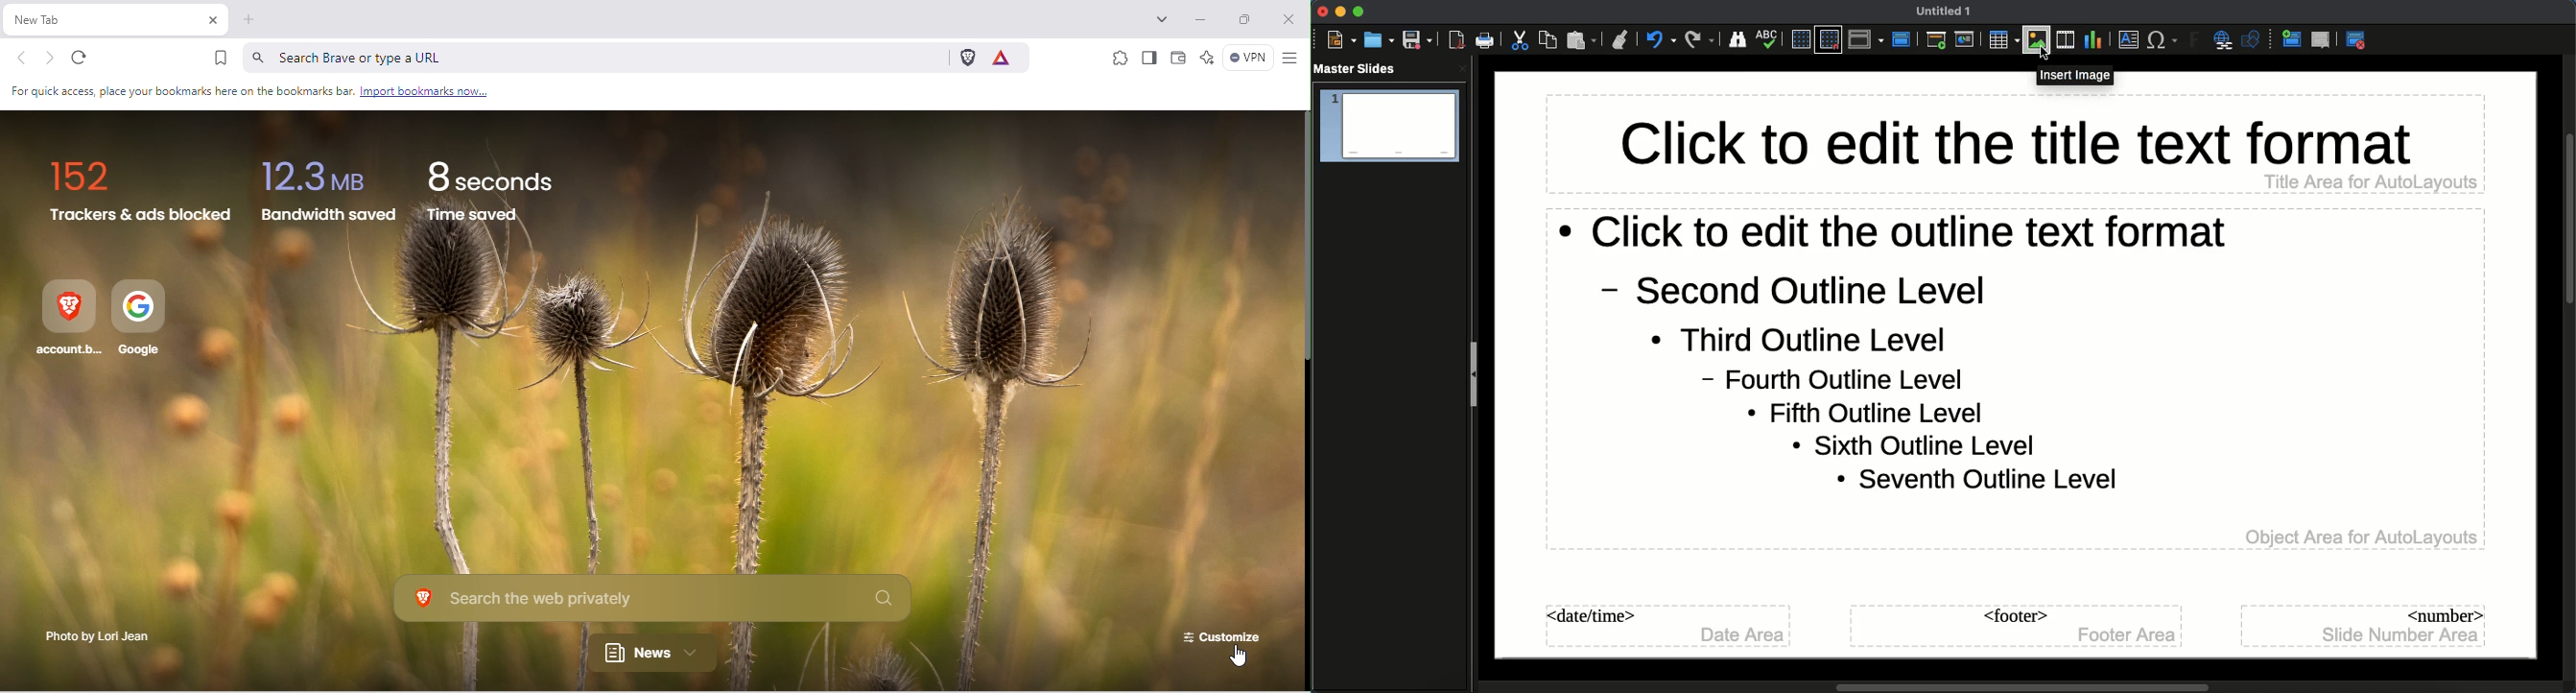  Describe the element at coordinates (1769, 38) in the screenshot. I see `Spelling` at that location.